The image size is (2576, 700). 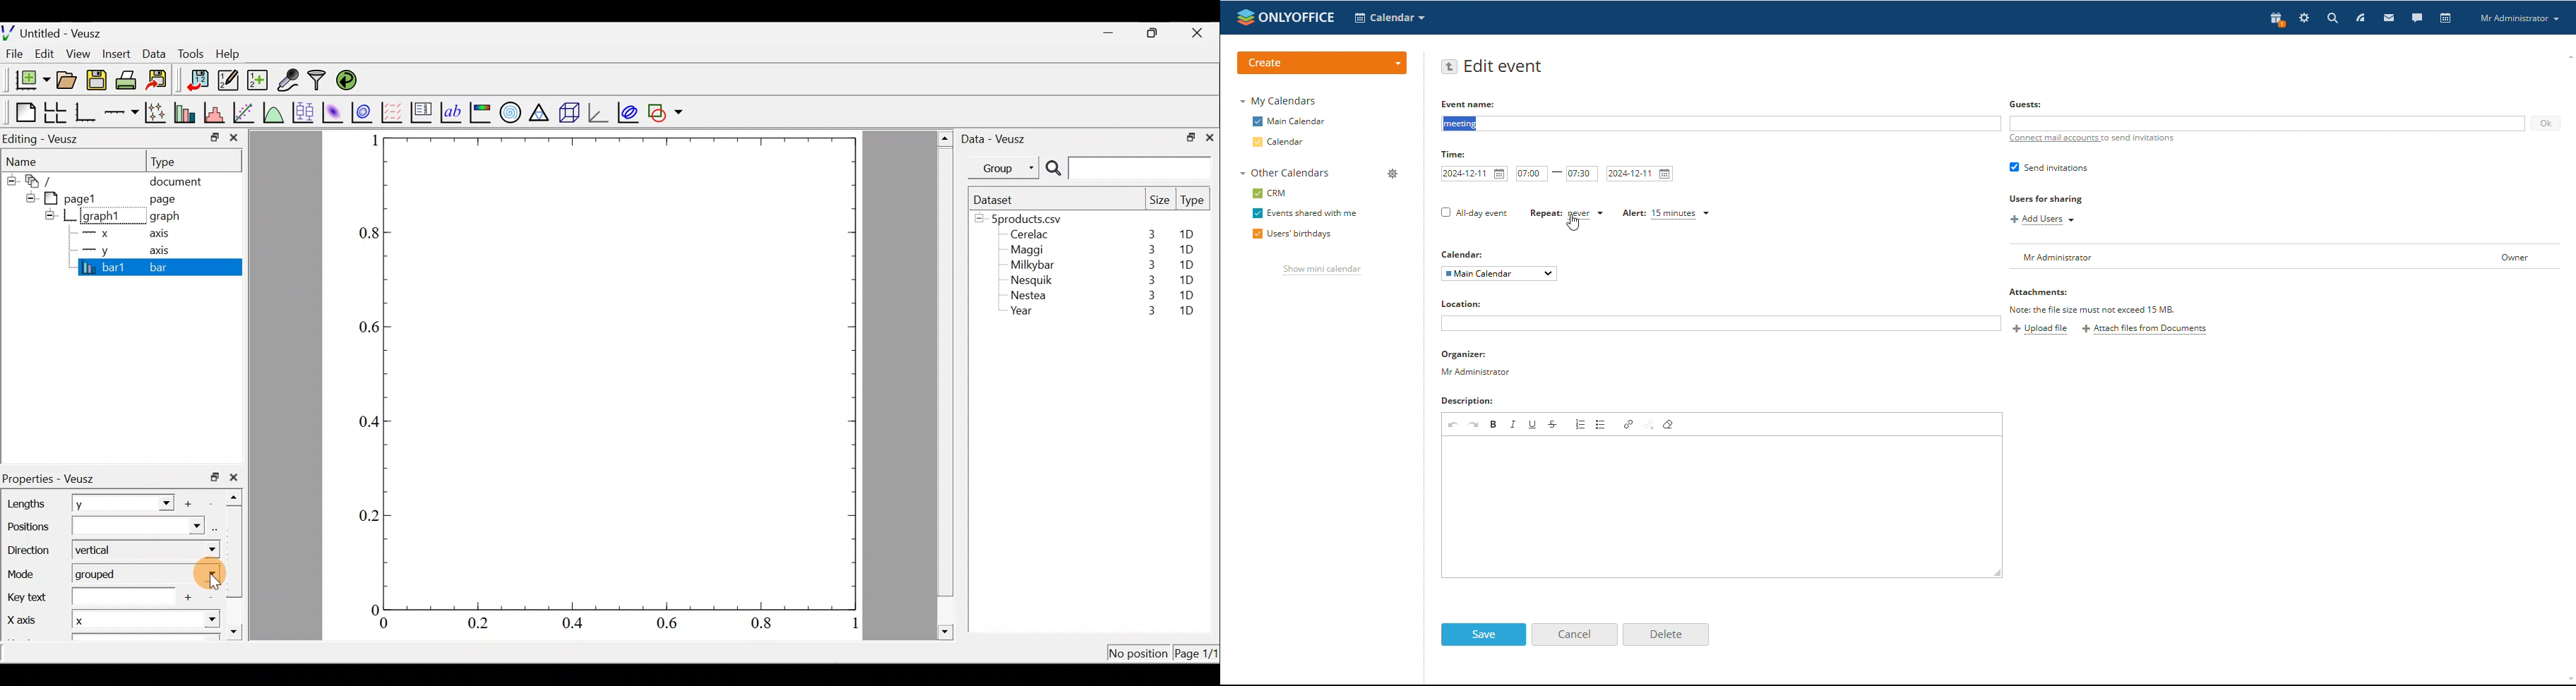 I want to click on page, so click(x=161, y=198).